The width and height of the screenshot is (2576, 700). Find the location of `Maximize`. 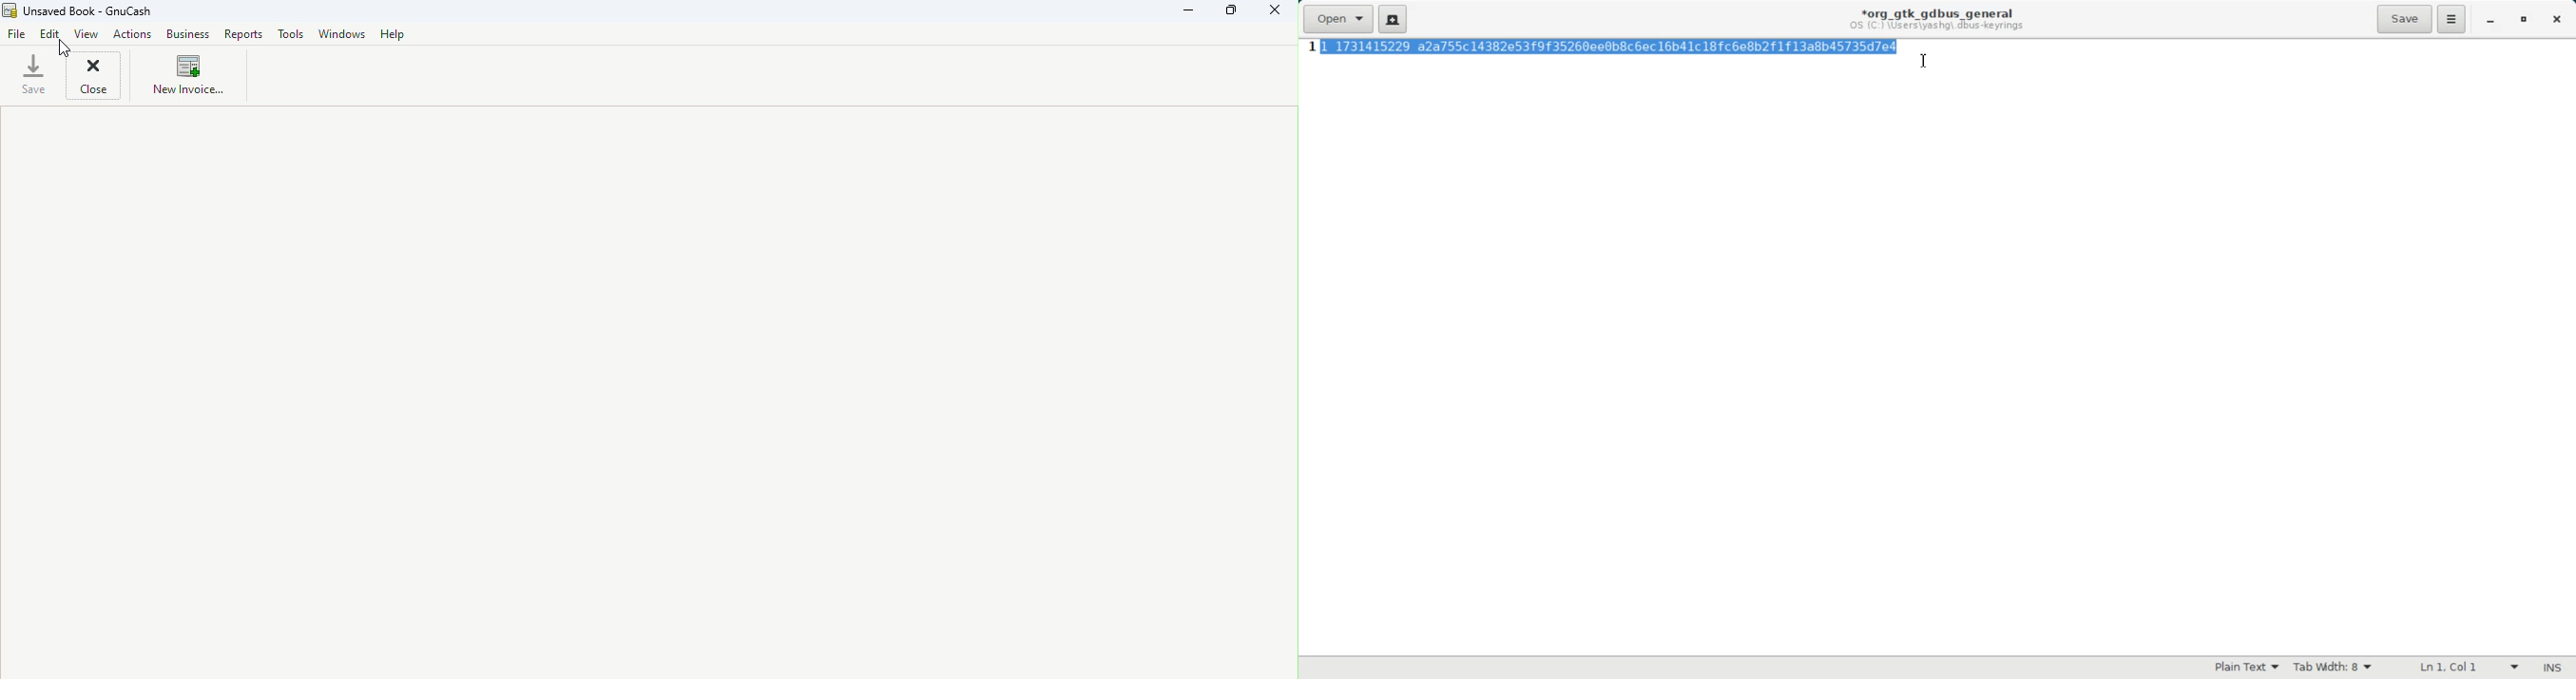

Maximize is located at coordinates (2525, 21).